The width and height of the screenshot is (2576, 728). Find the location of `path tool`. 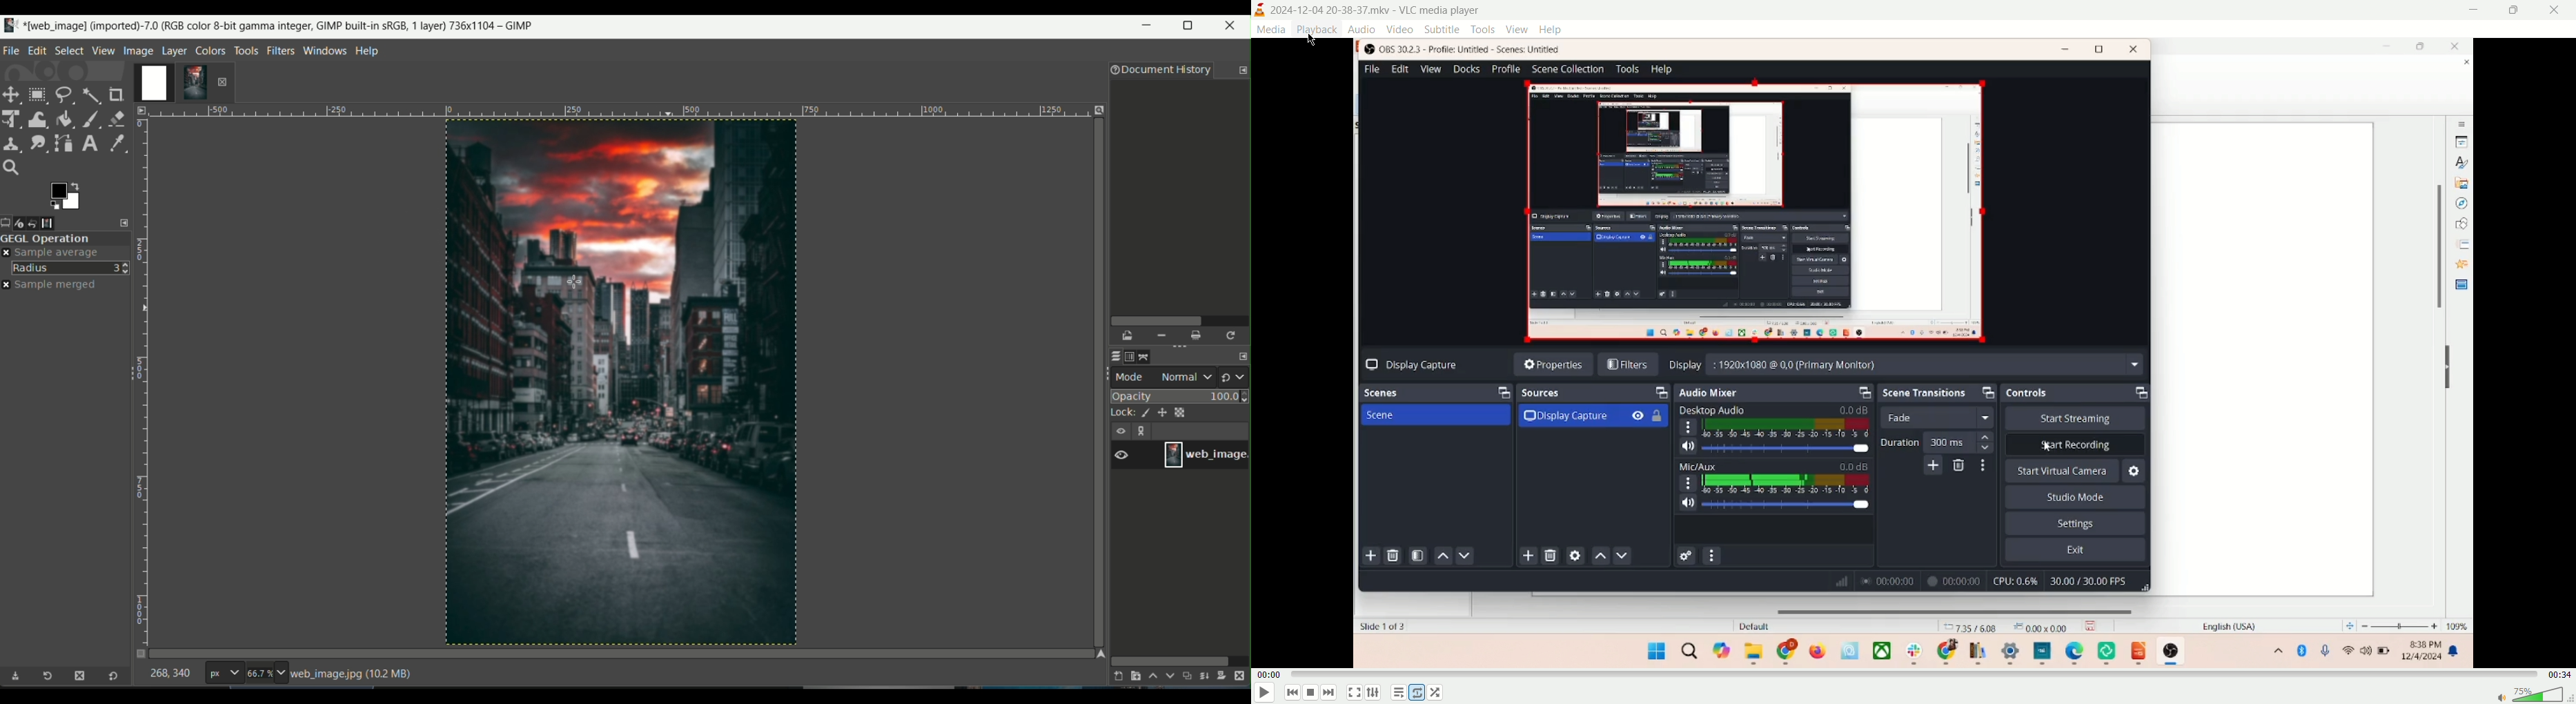

path tool is located at coordinates (65, 142).